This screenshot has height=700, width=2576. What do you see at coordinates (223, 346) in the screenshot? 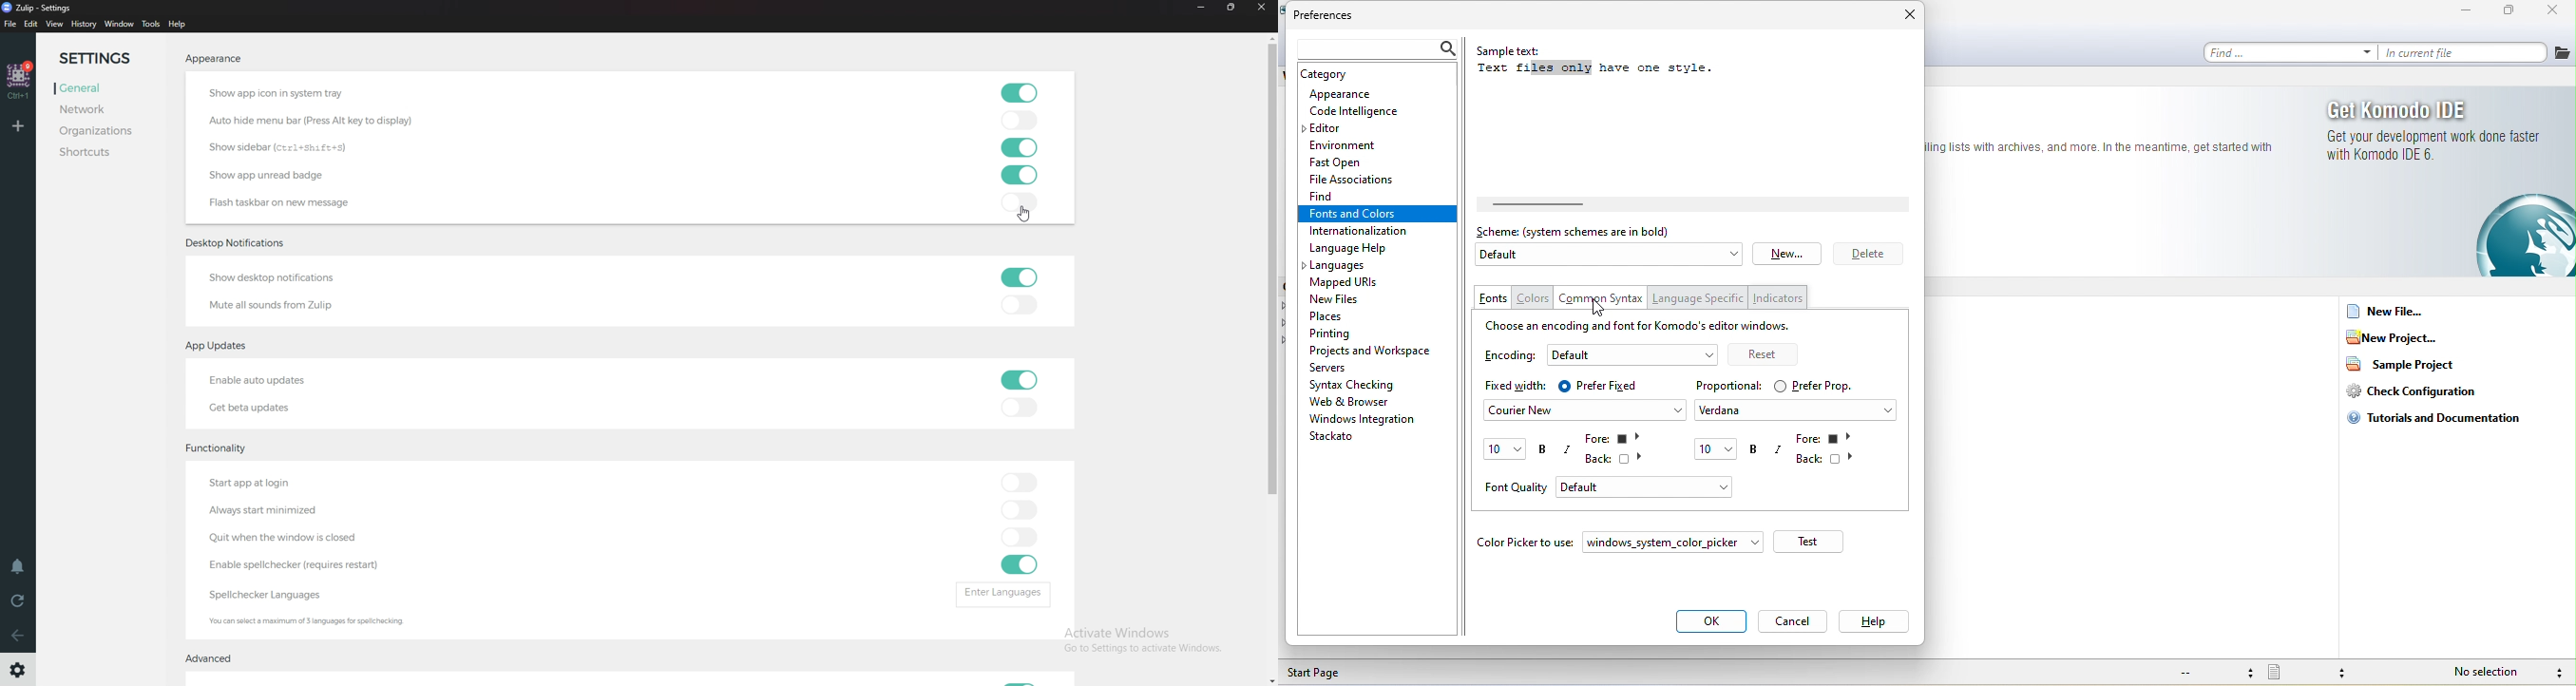
I see `App updates` at bounding box center [223, 346].